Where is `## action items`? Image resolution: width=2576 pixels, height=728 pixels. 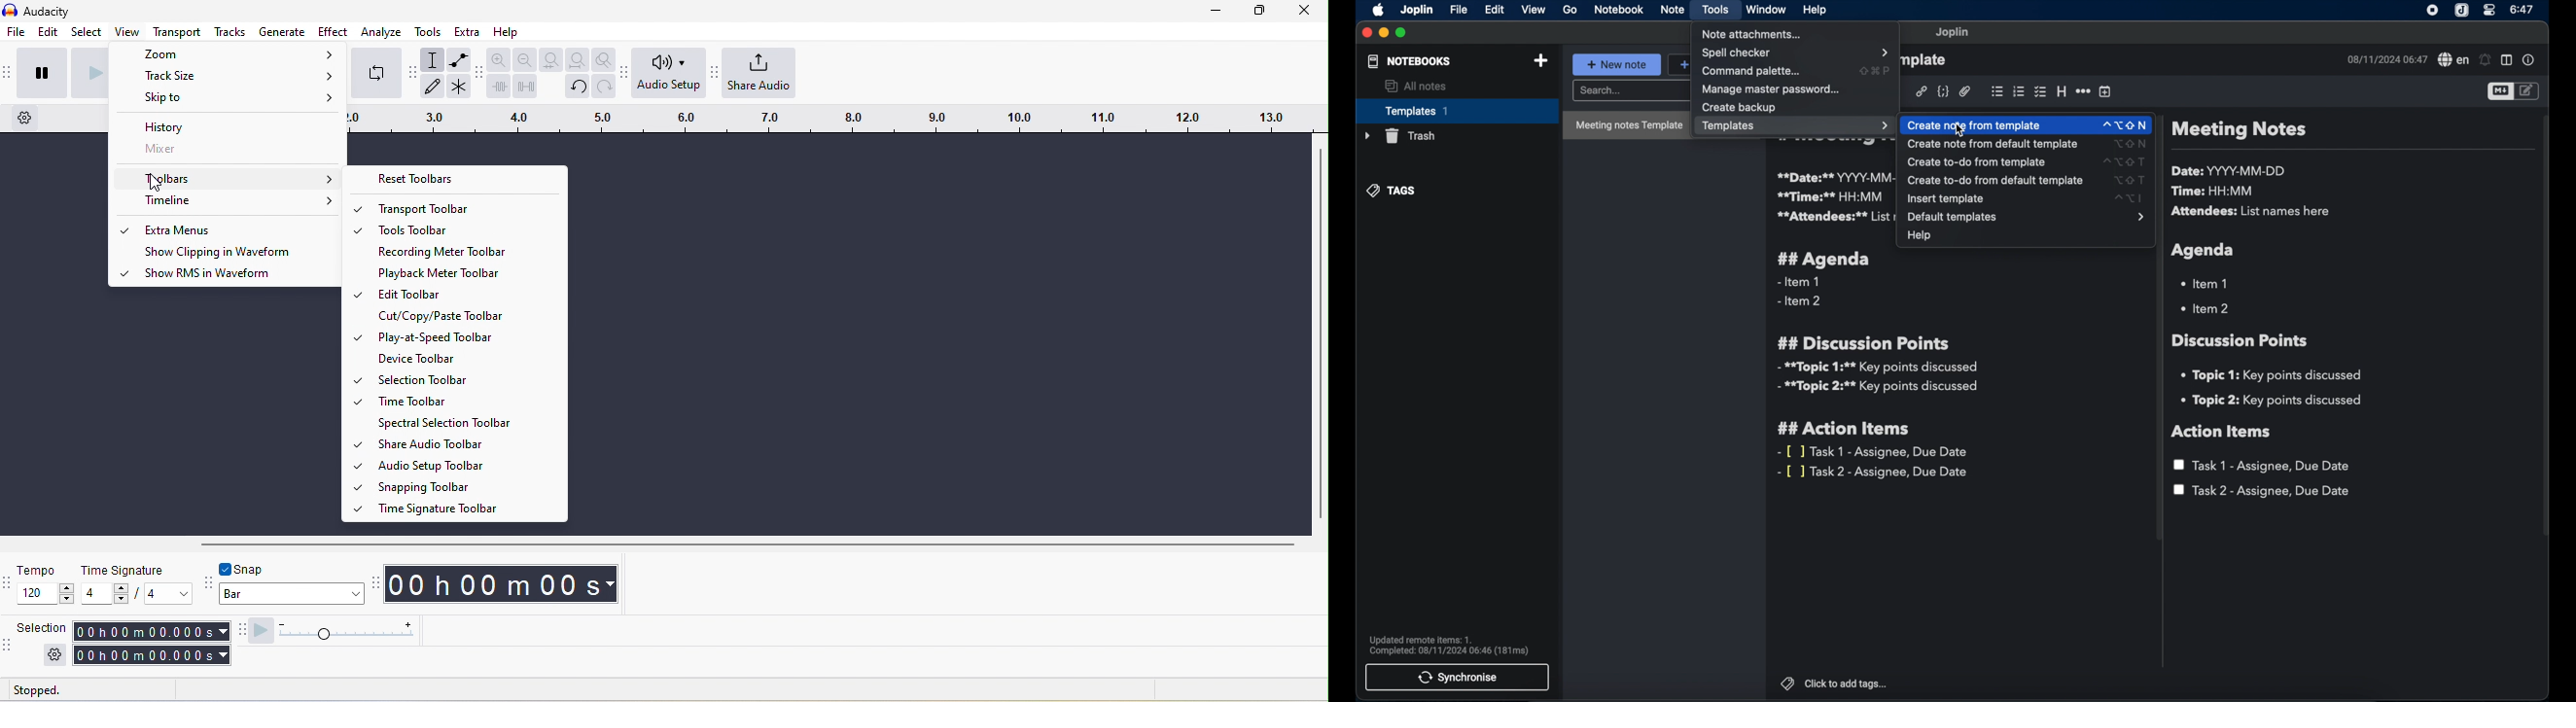 ## action items is located at coordinates (1847, 429).